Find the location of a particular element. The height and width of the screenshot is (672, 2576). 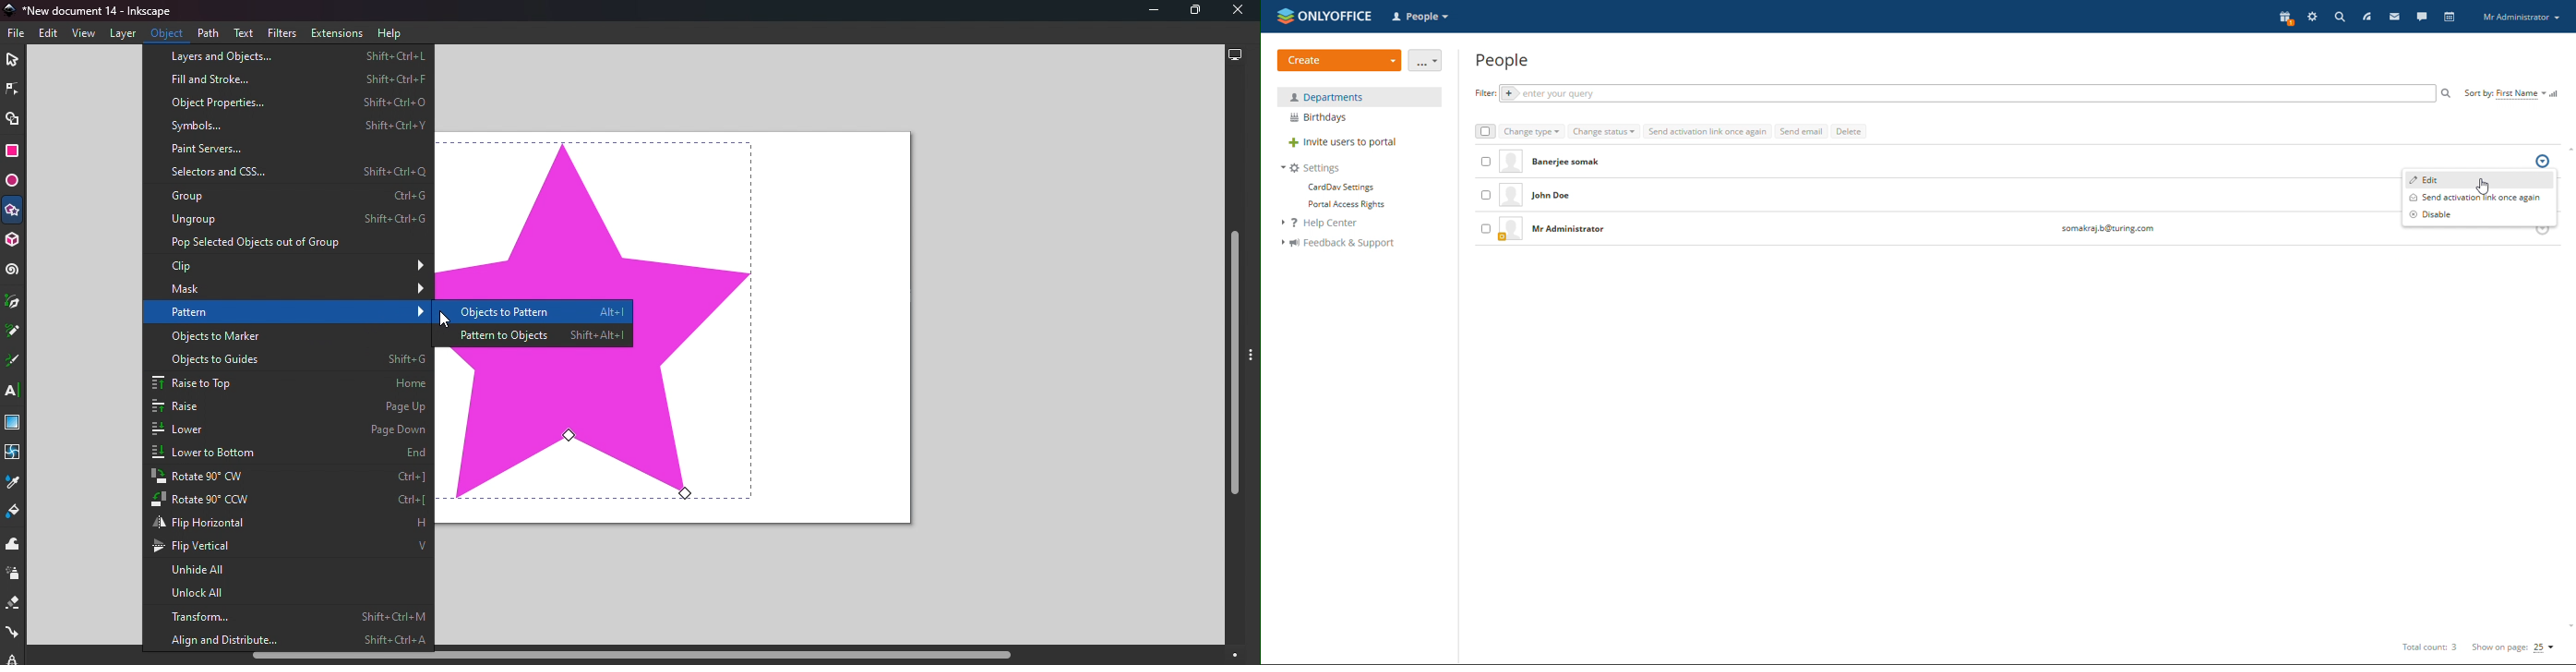

Paint servers is located at coordinates (299, 148).